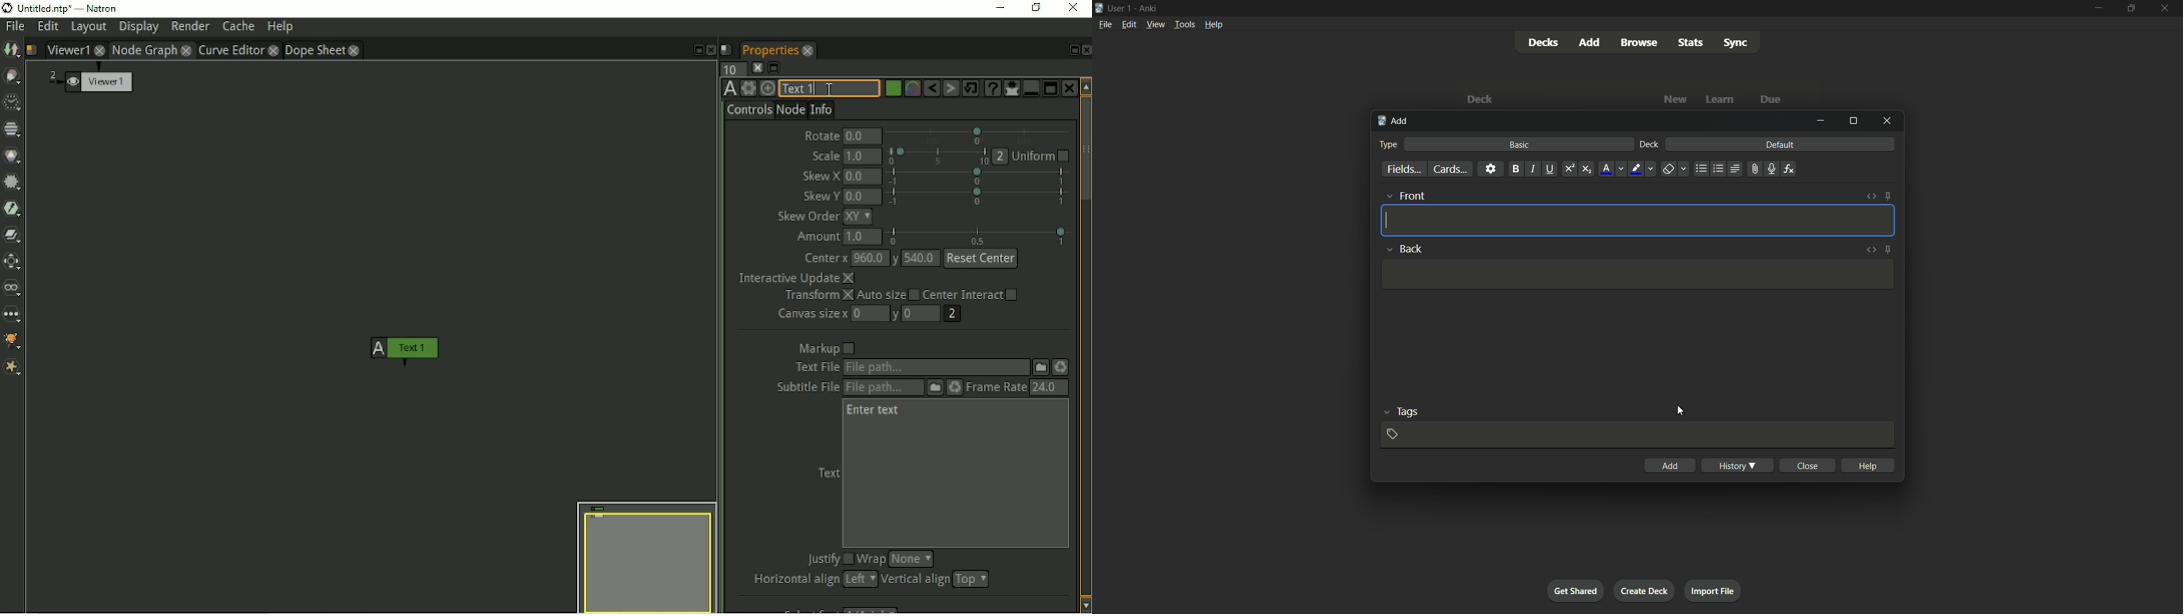  Describe the element at coordinates (1392, 434) in the screenshot. I see `add tag` at that location.